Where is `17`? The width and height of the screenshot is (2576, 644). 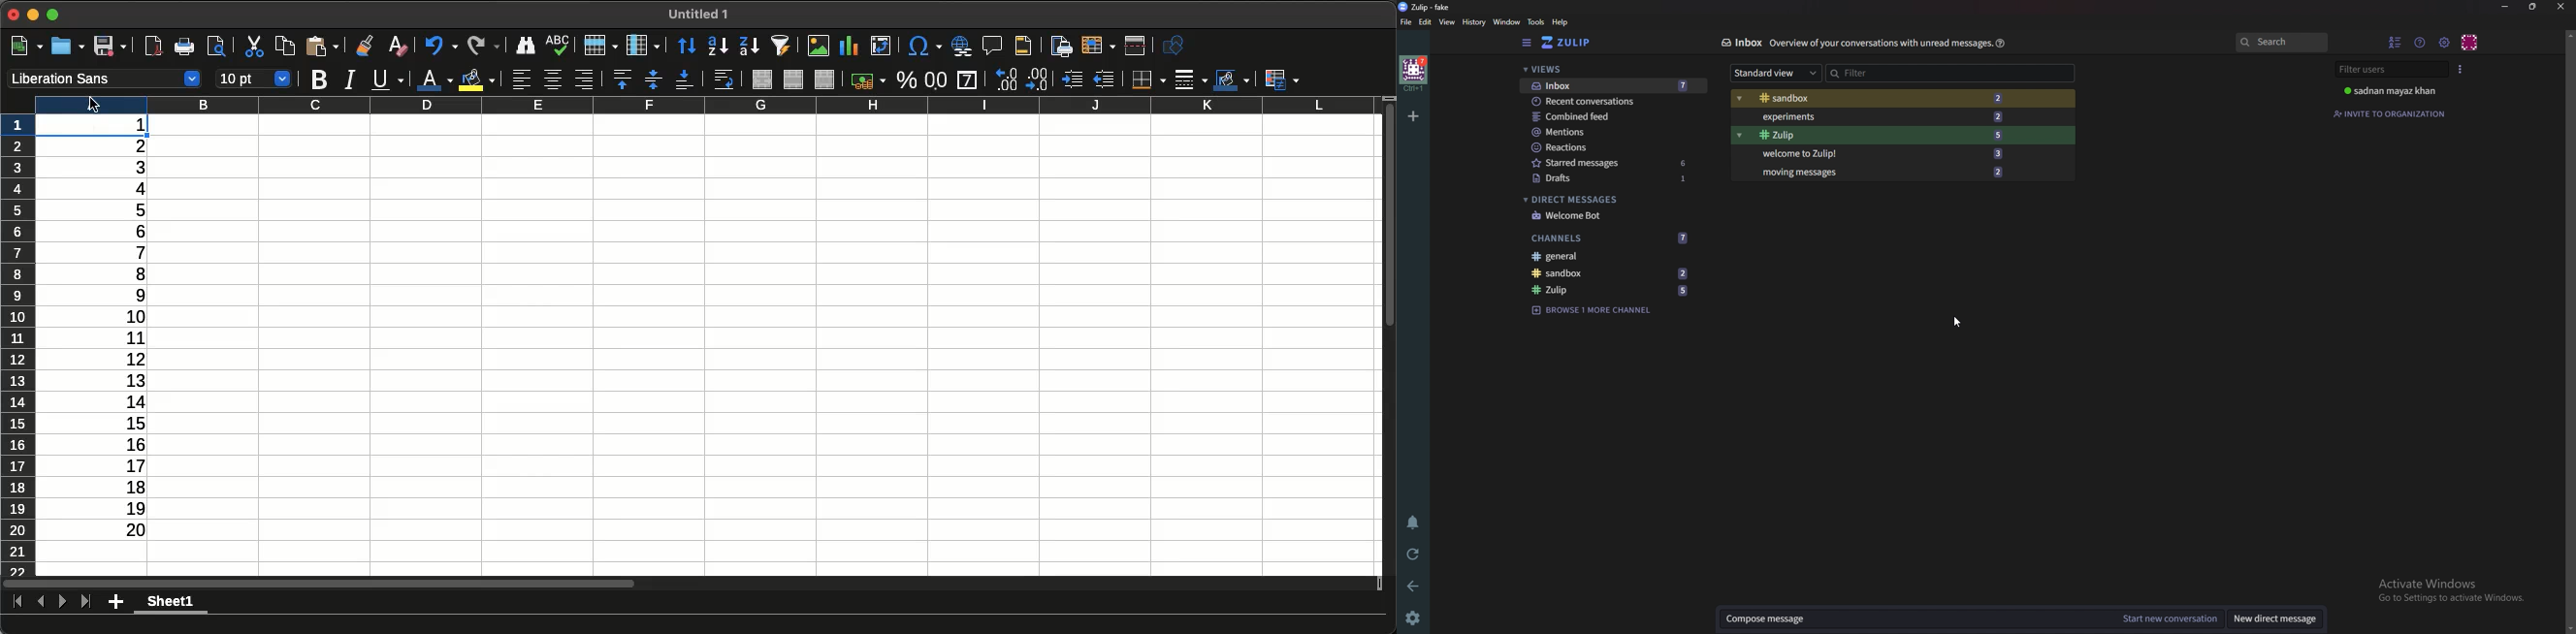 17 is located at coordinates (120, 466).